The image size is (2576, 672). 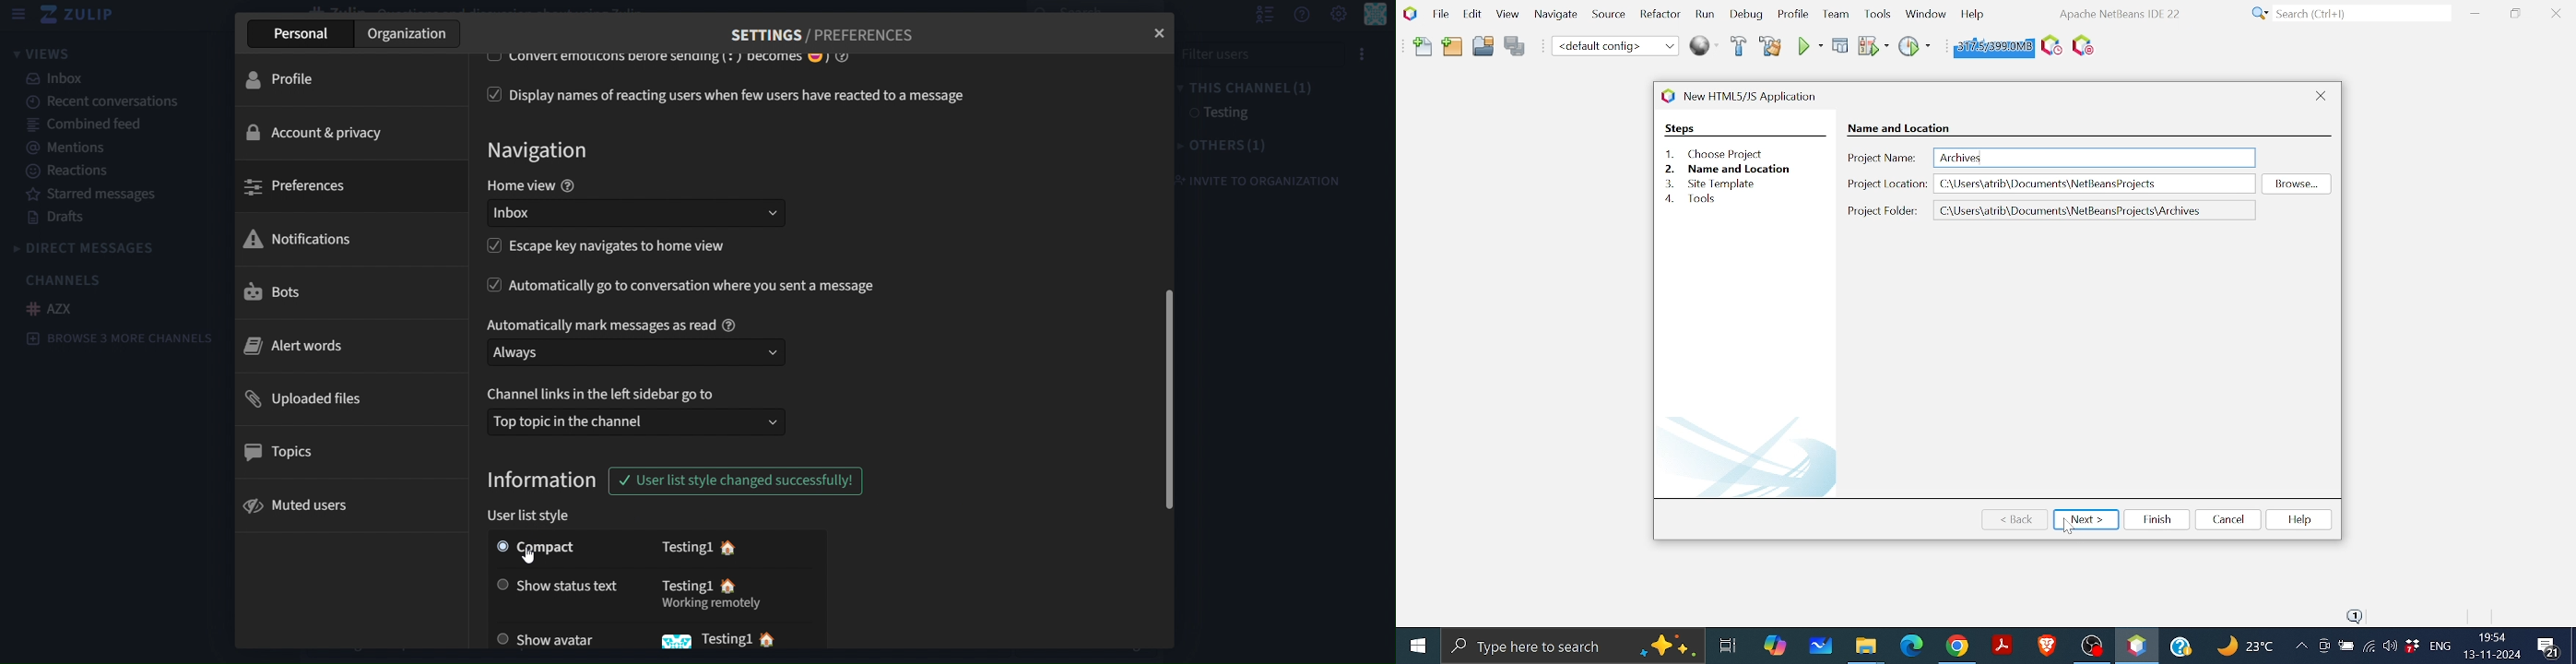 I want to click on Home, so click(x=734, y=547).